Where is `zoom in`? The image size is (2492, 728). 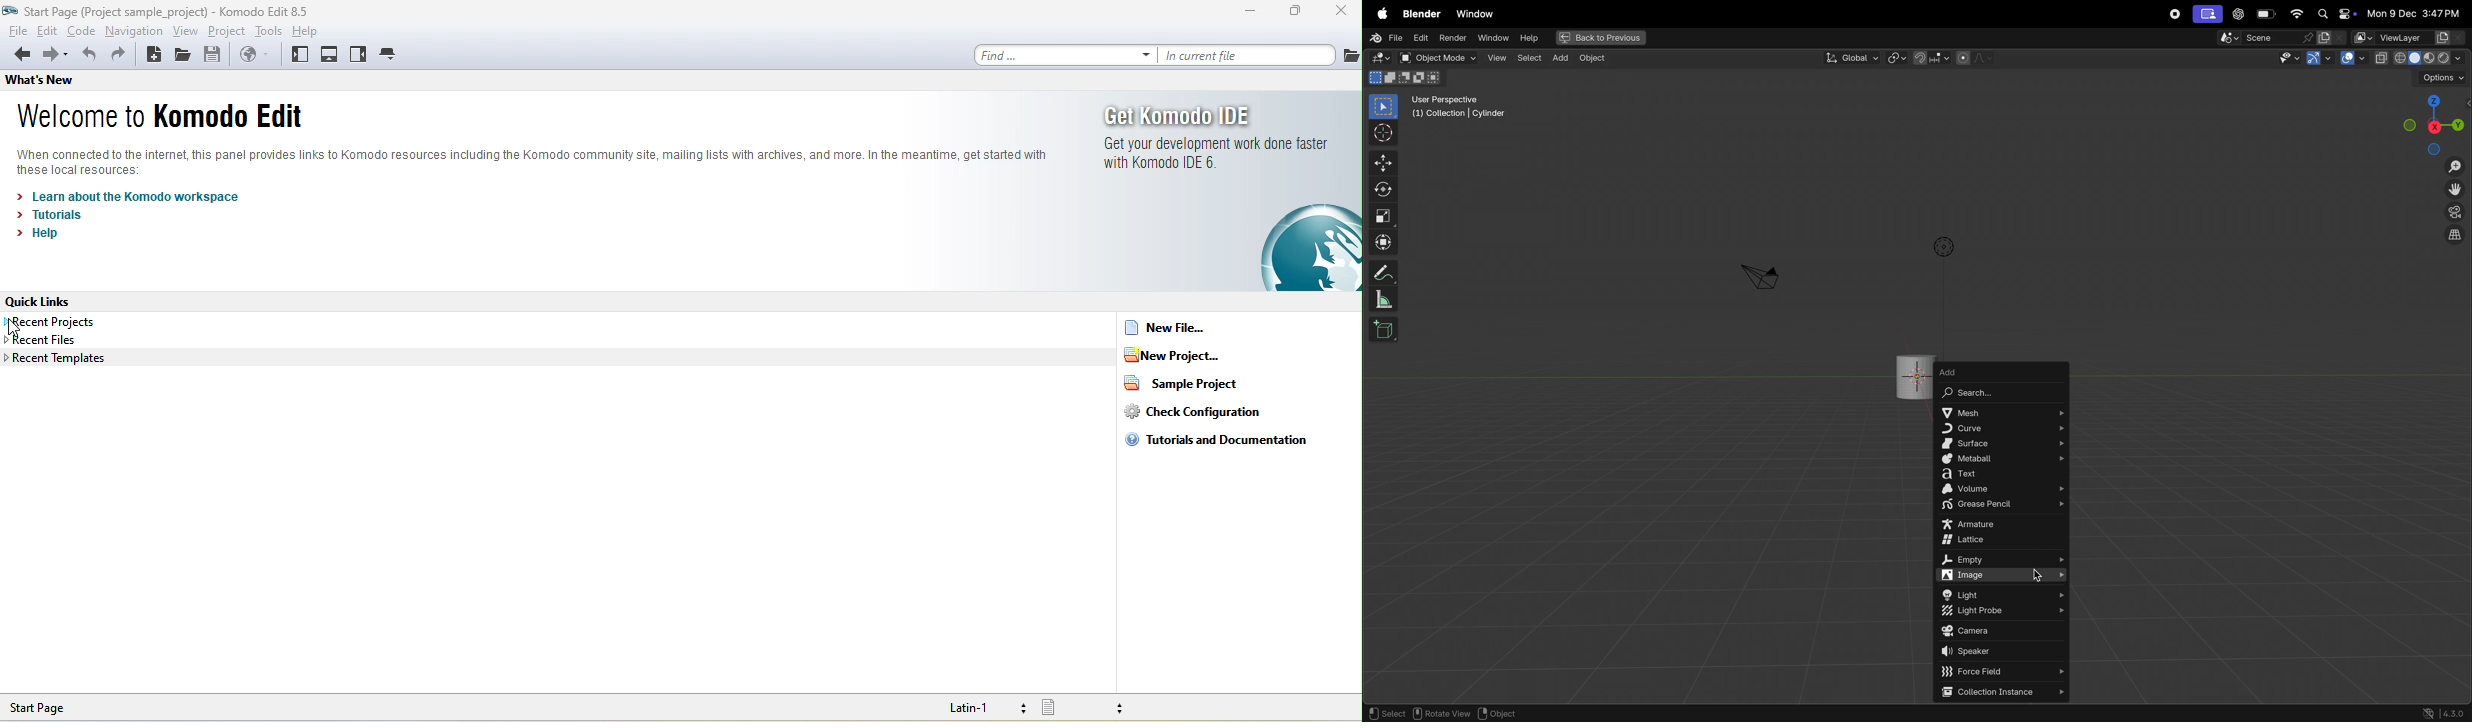
zoom in is located at coordinates (2454, 167).